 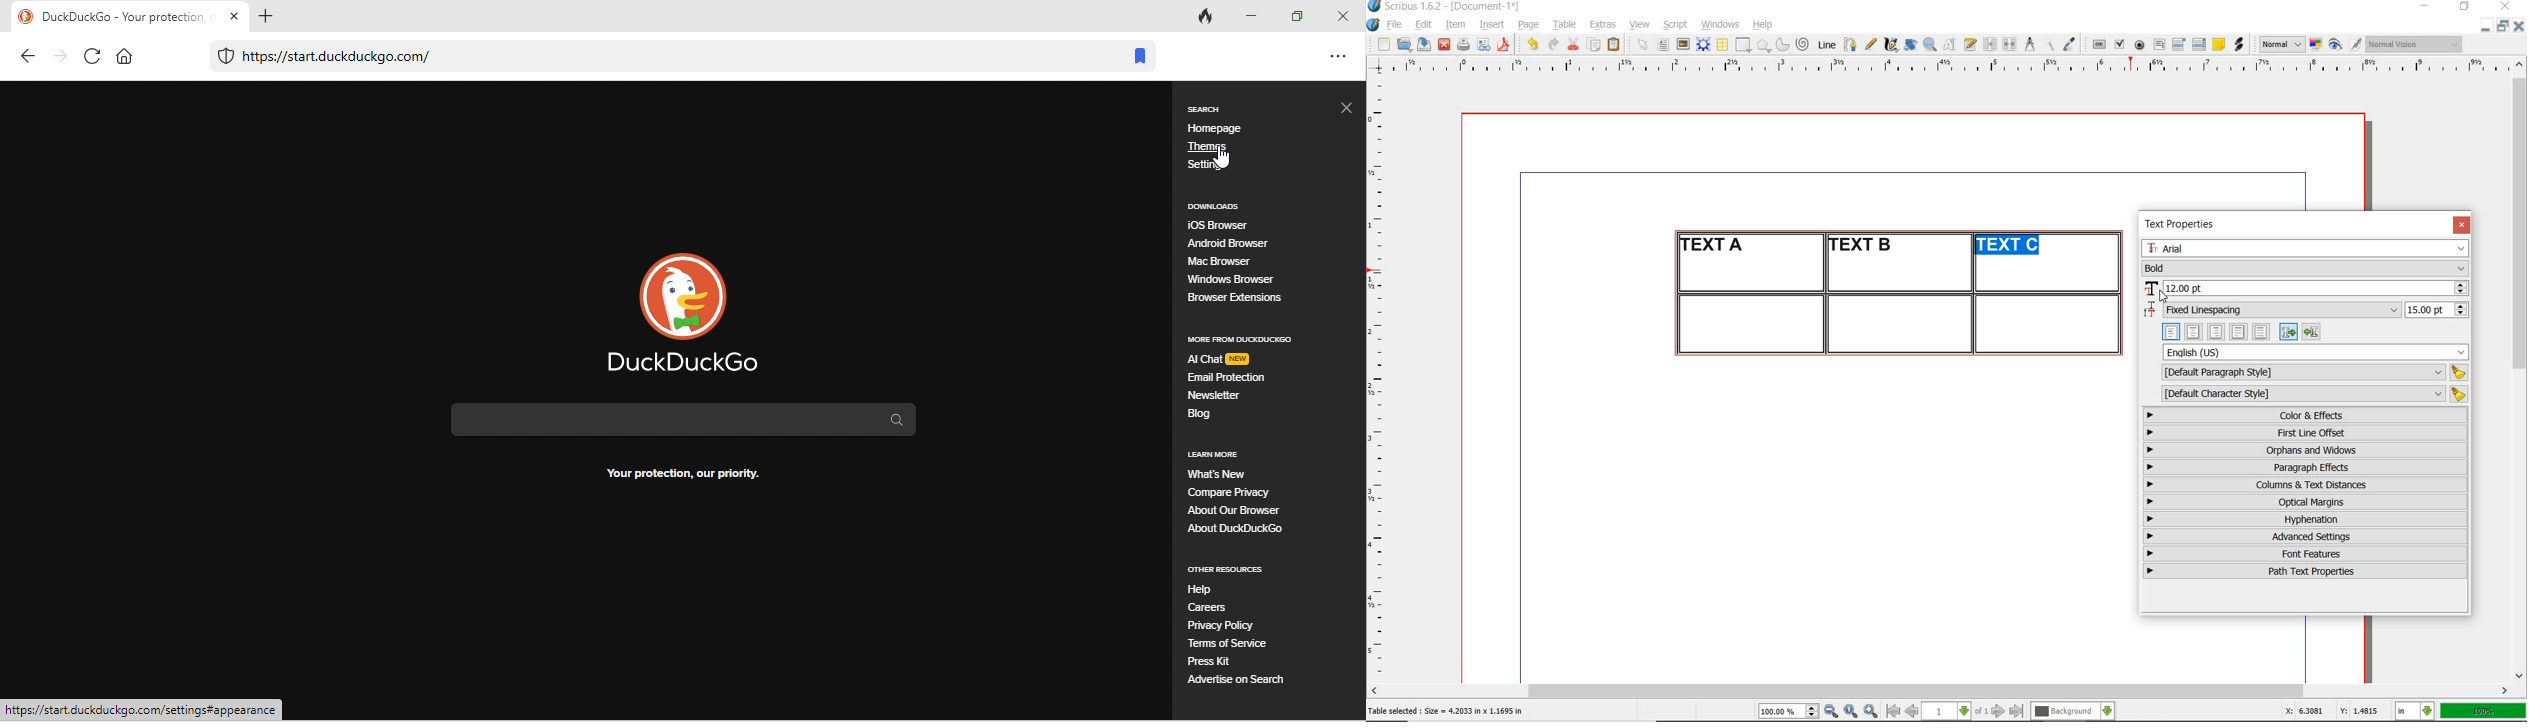 What do you see at coordinates (2427, 7) in the screenshot?
I see `minimize` at bounding box center [2427, 7].